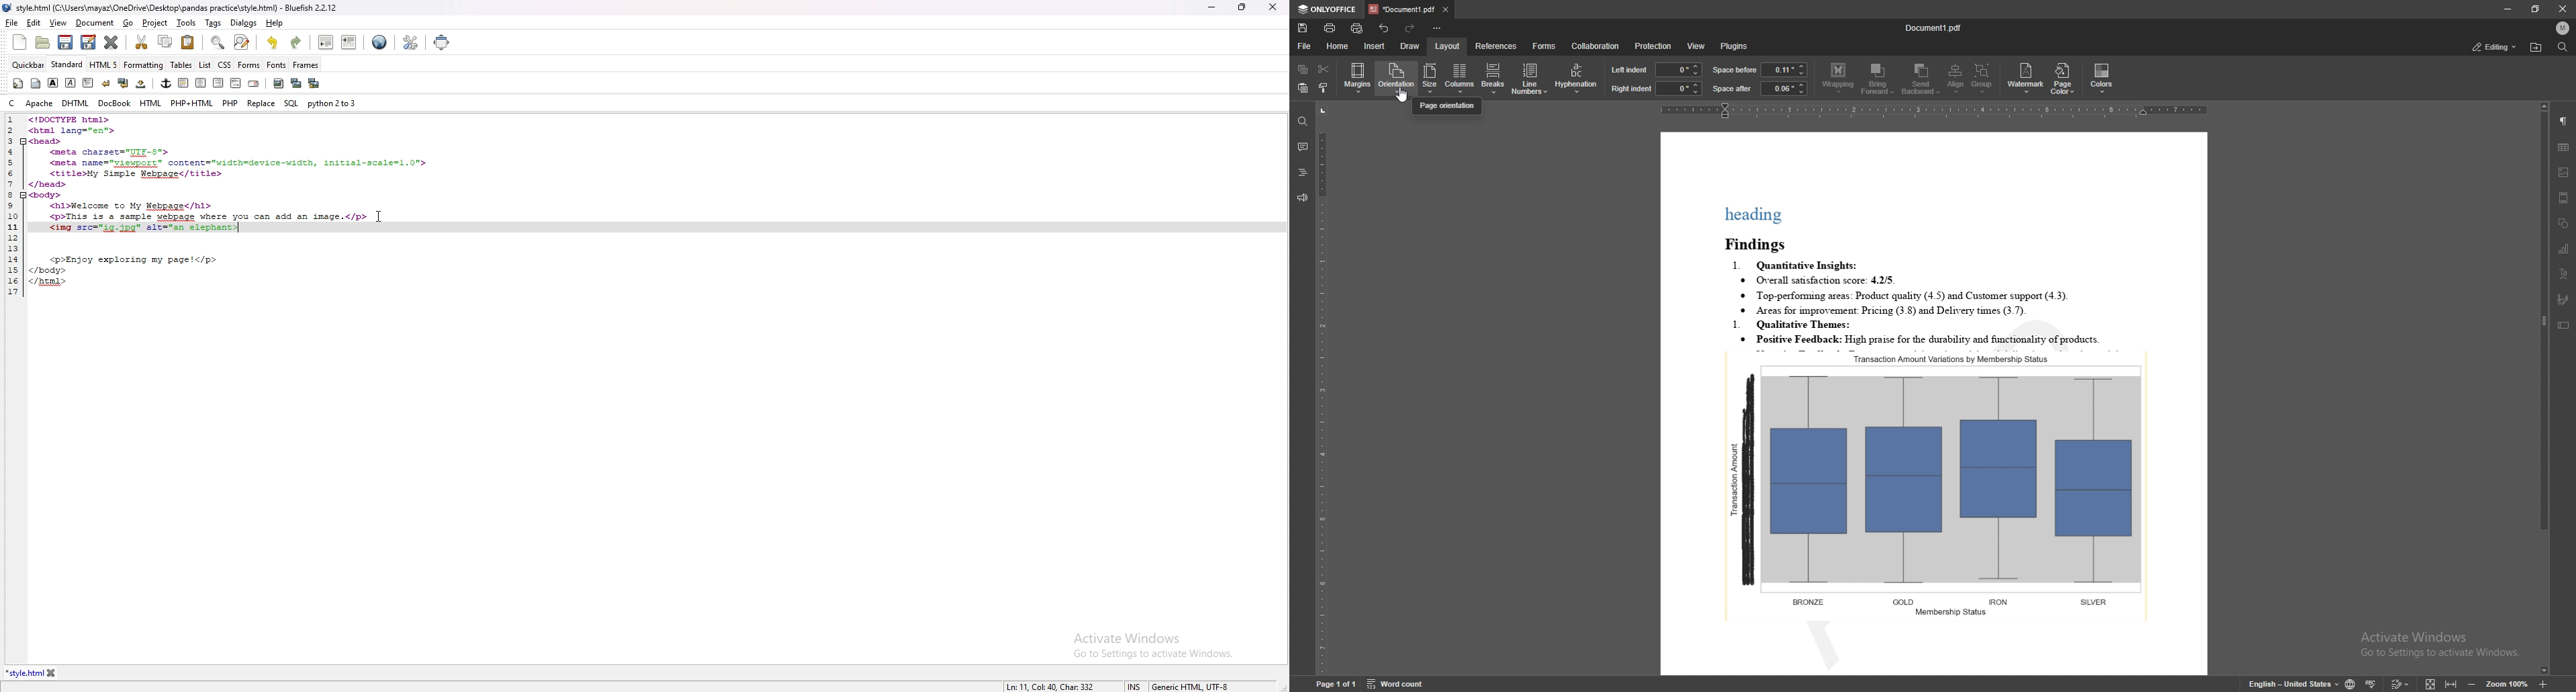 This screenshot has width=2576, height=700. What do you see at coordinates (135, 260) in the screenshot?
I see `<p>Enjoy exploring my page!</p>` at bounding box center [135, 260].